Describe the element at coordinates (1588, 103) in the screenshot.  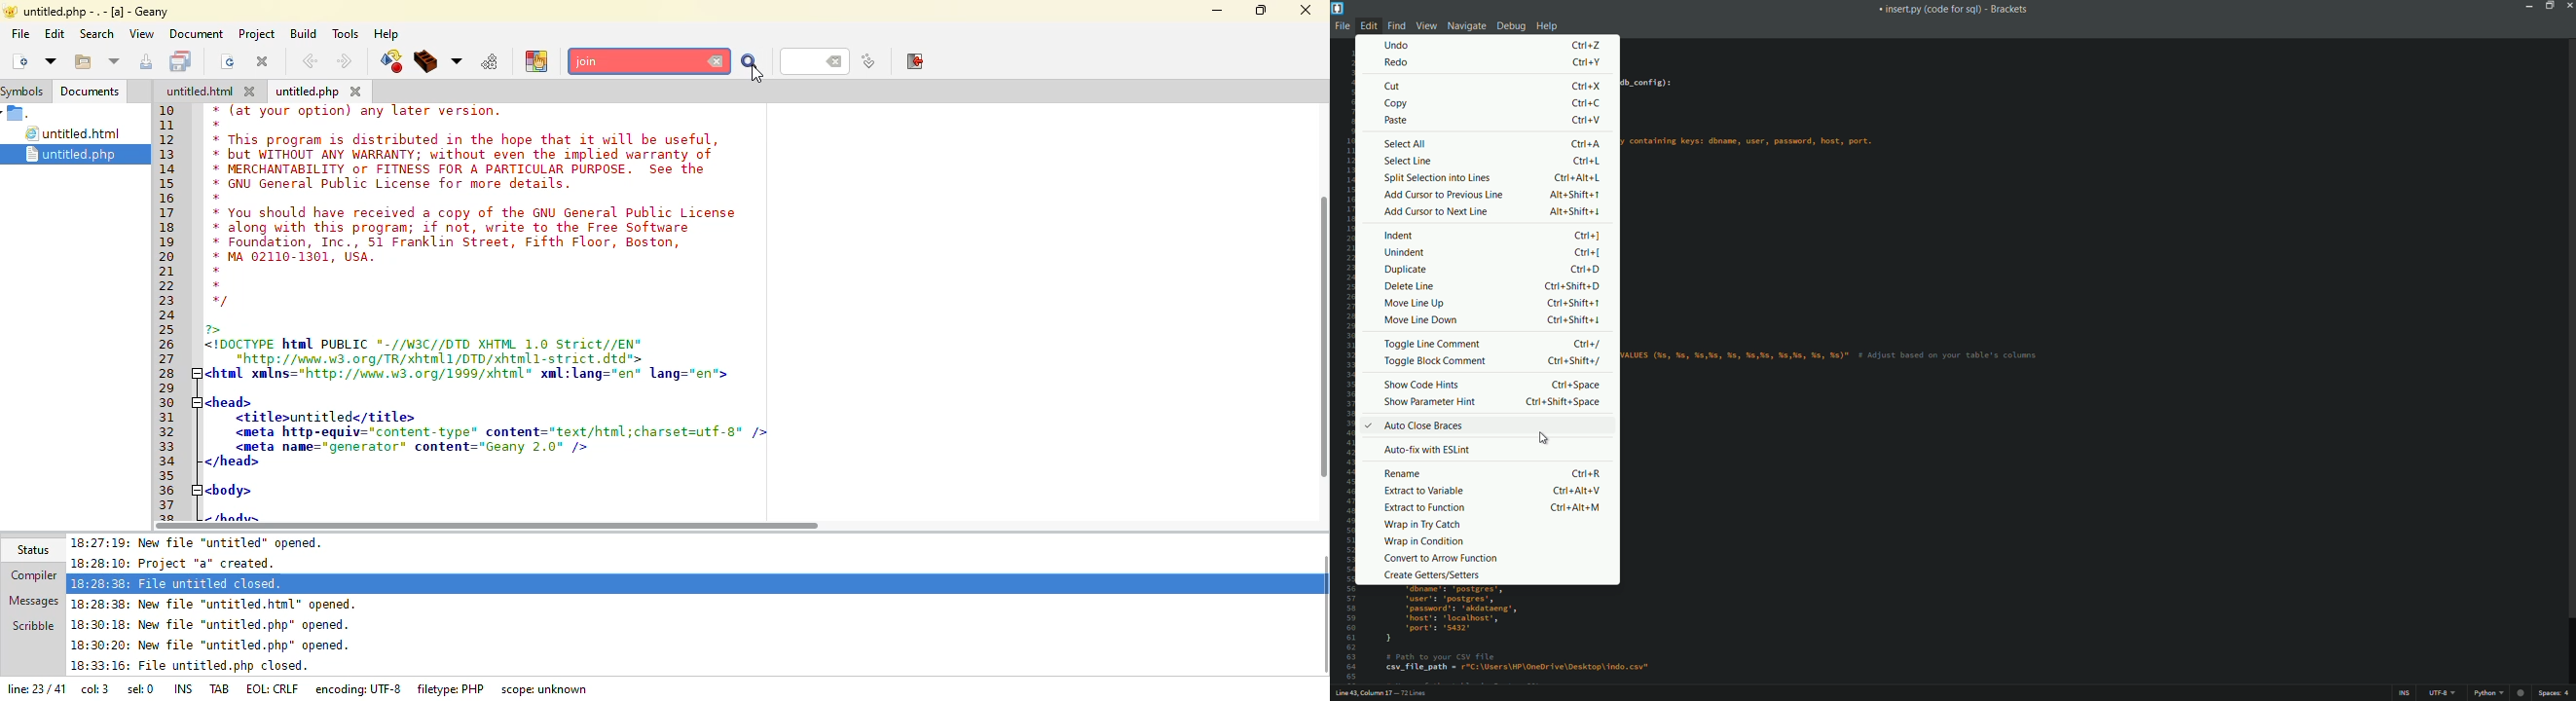
I see `keyboard shortcut` at that location.